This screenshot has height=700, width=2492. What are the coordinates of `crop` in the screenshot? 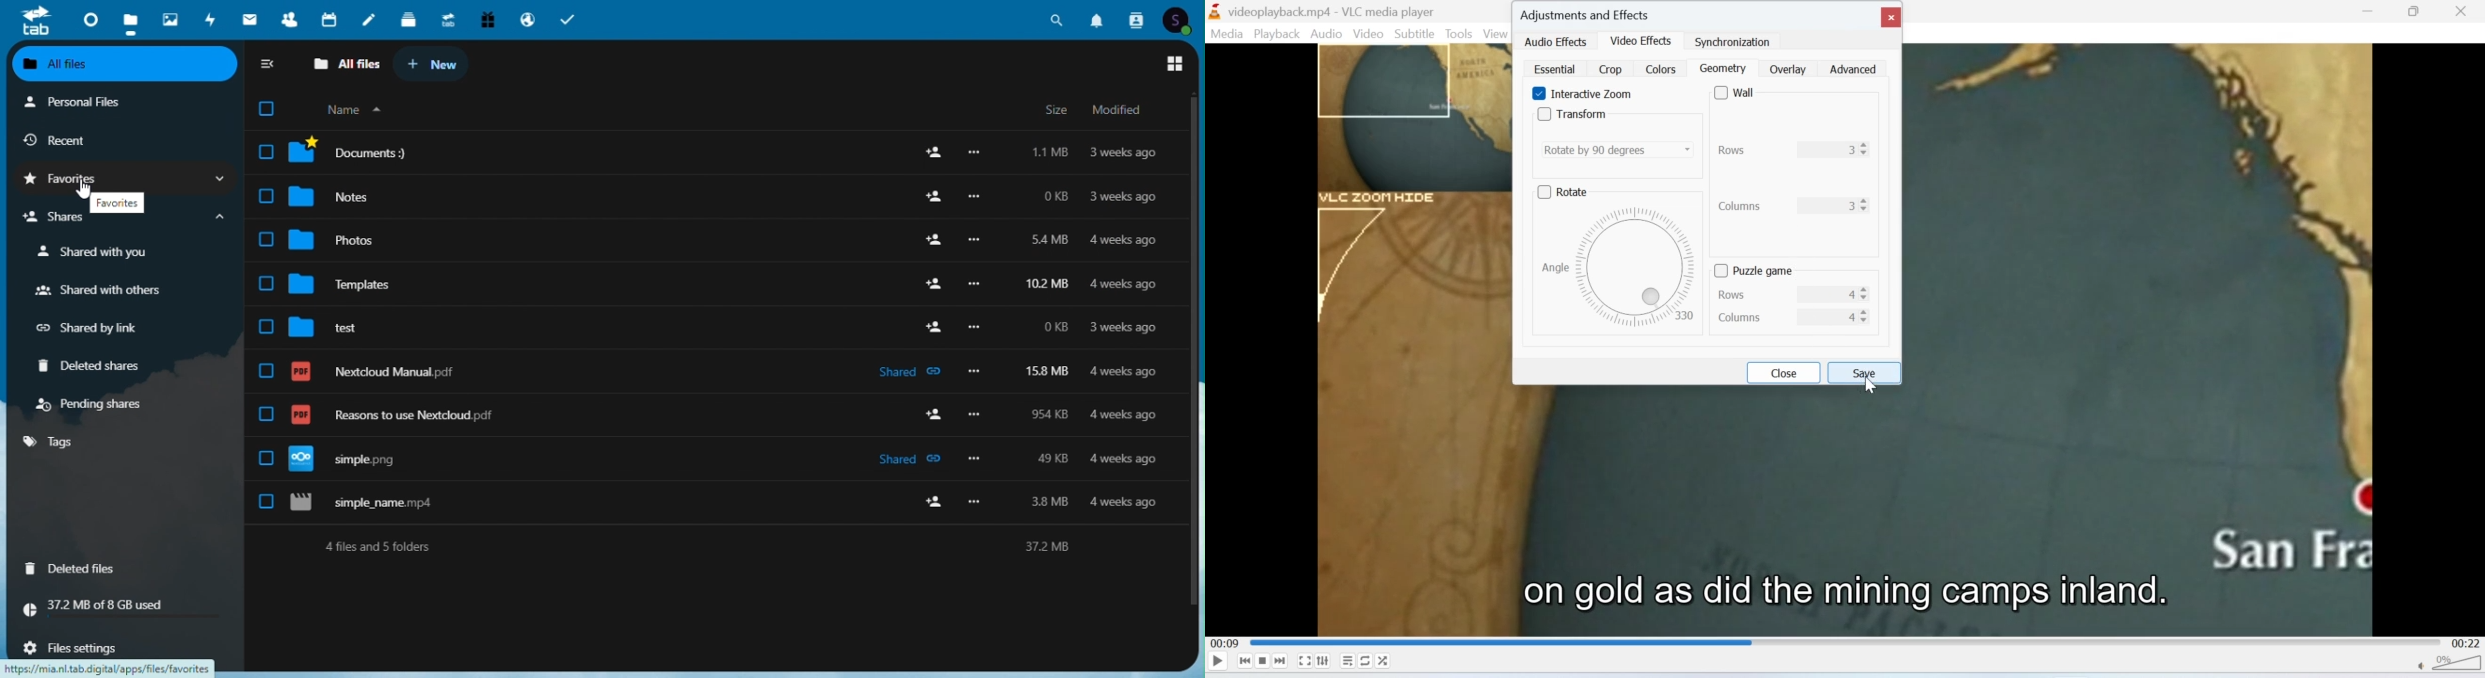 It's located at (1609, 69).